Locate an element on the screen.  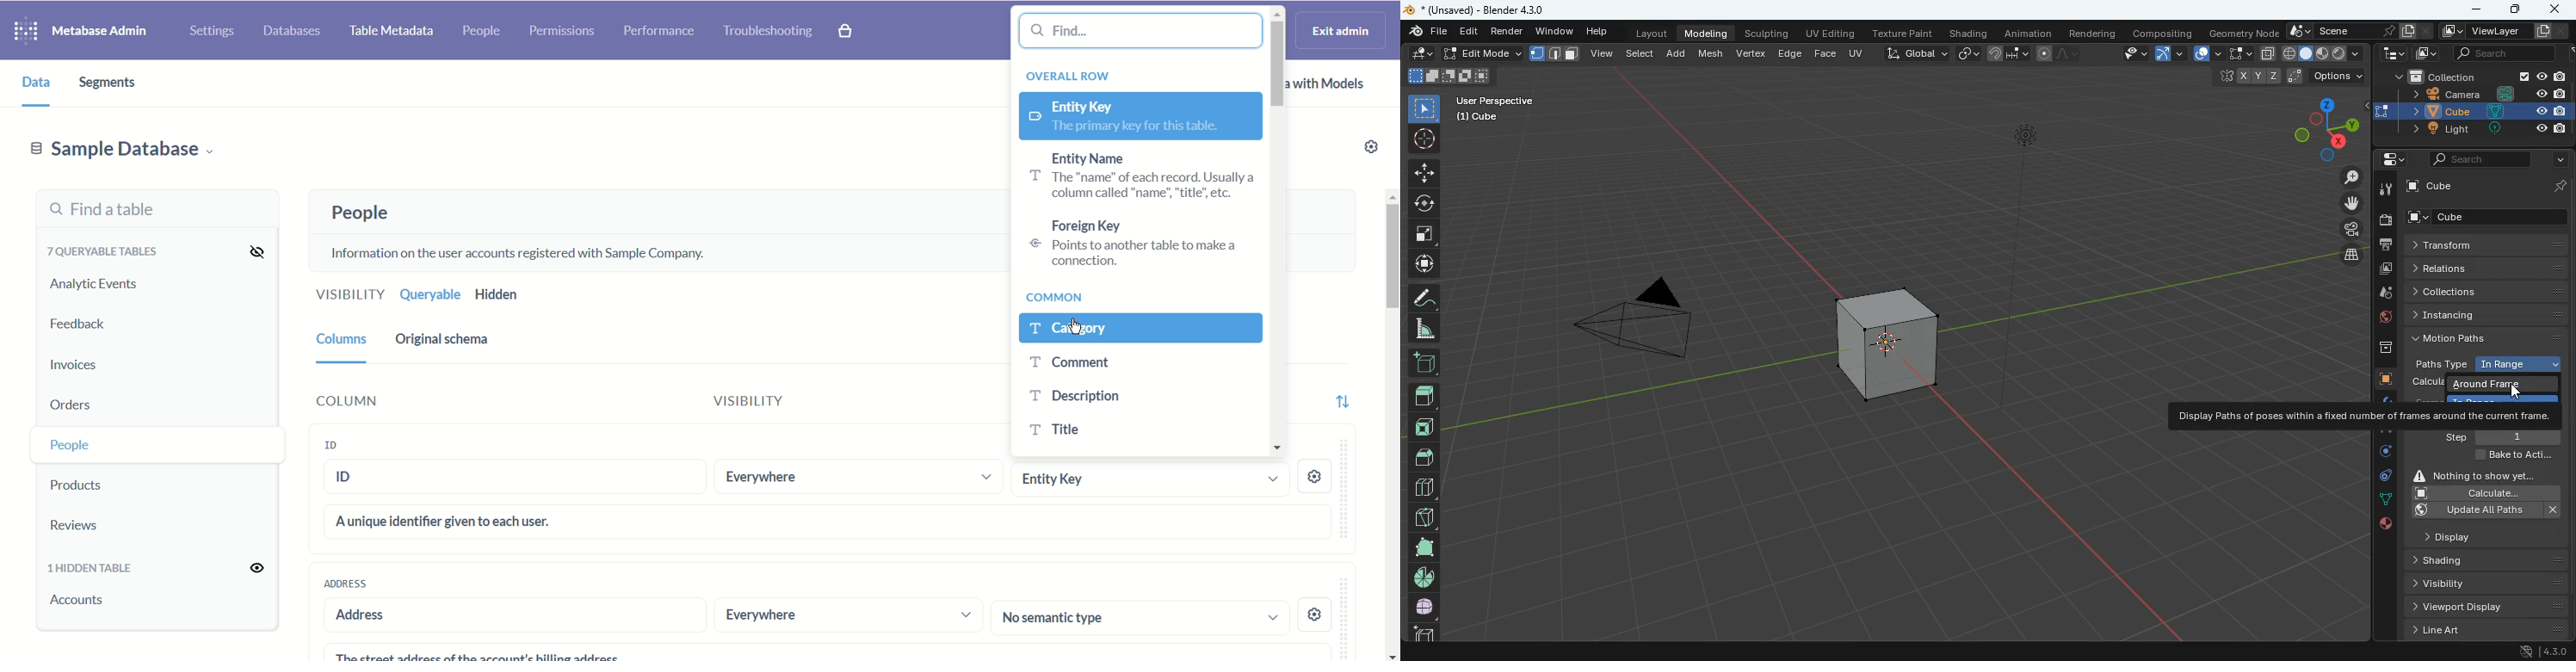
rendering is located at coordinates (2093, 34).